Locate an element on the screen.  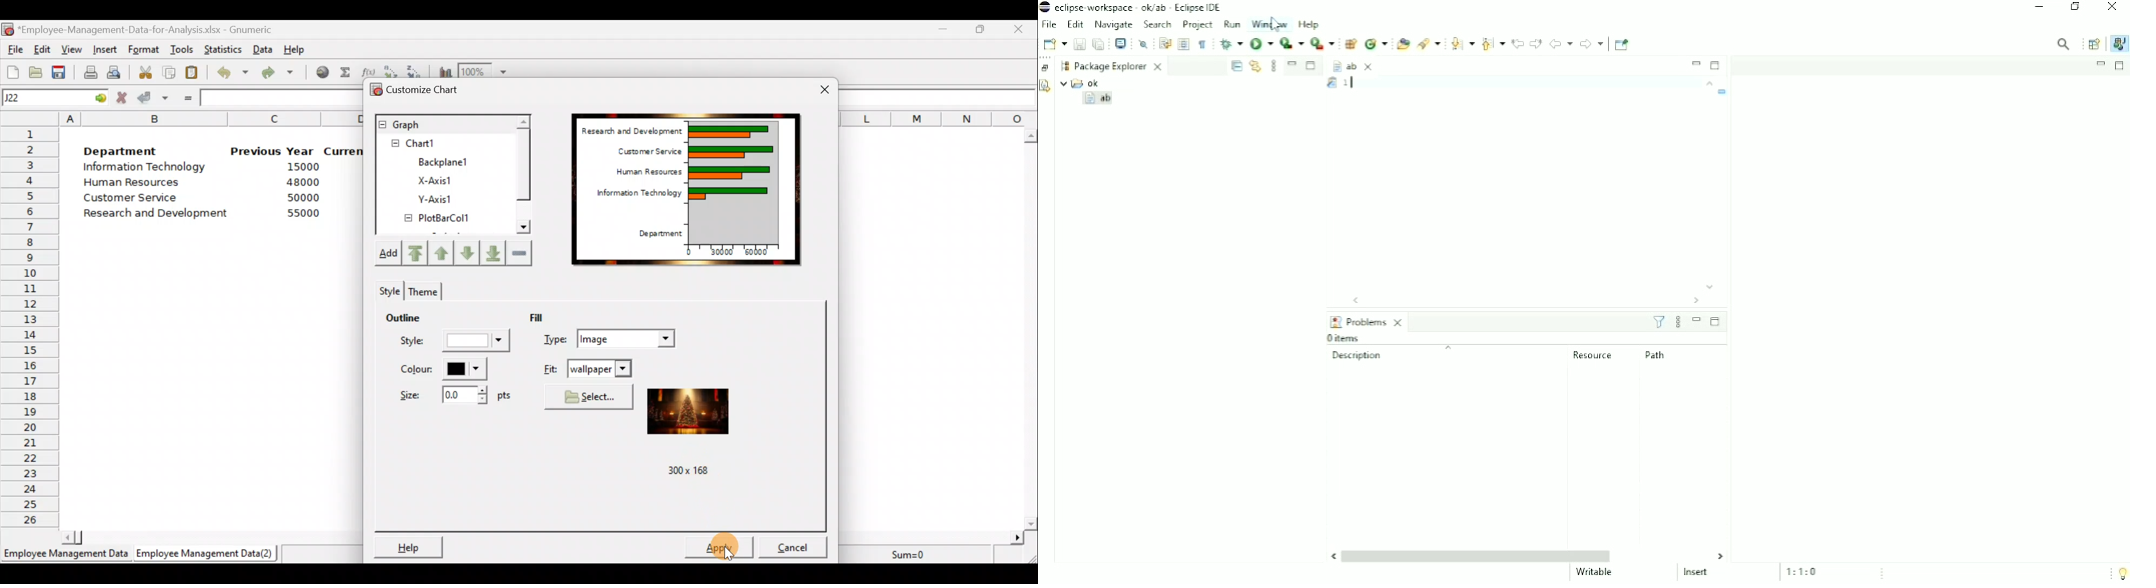
View is located at coordinates (72, 49).